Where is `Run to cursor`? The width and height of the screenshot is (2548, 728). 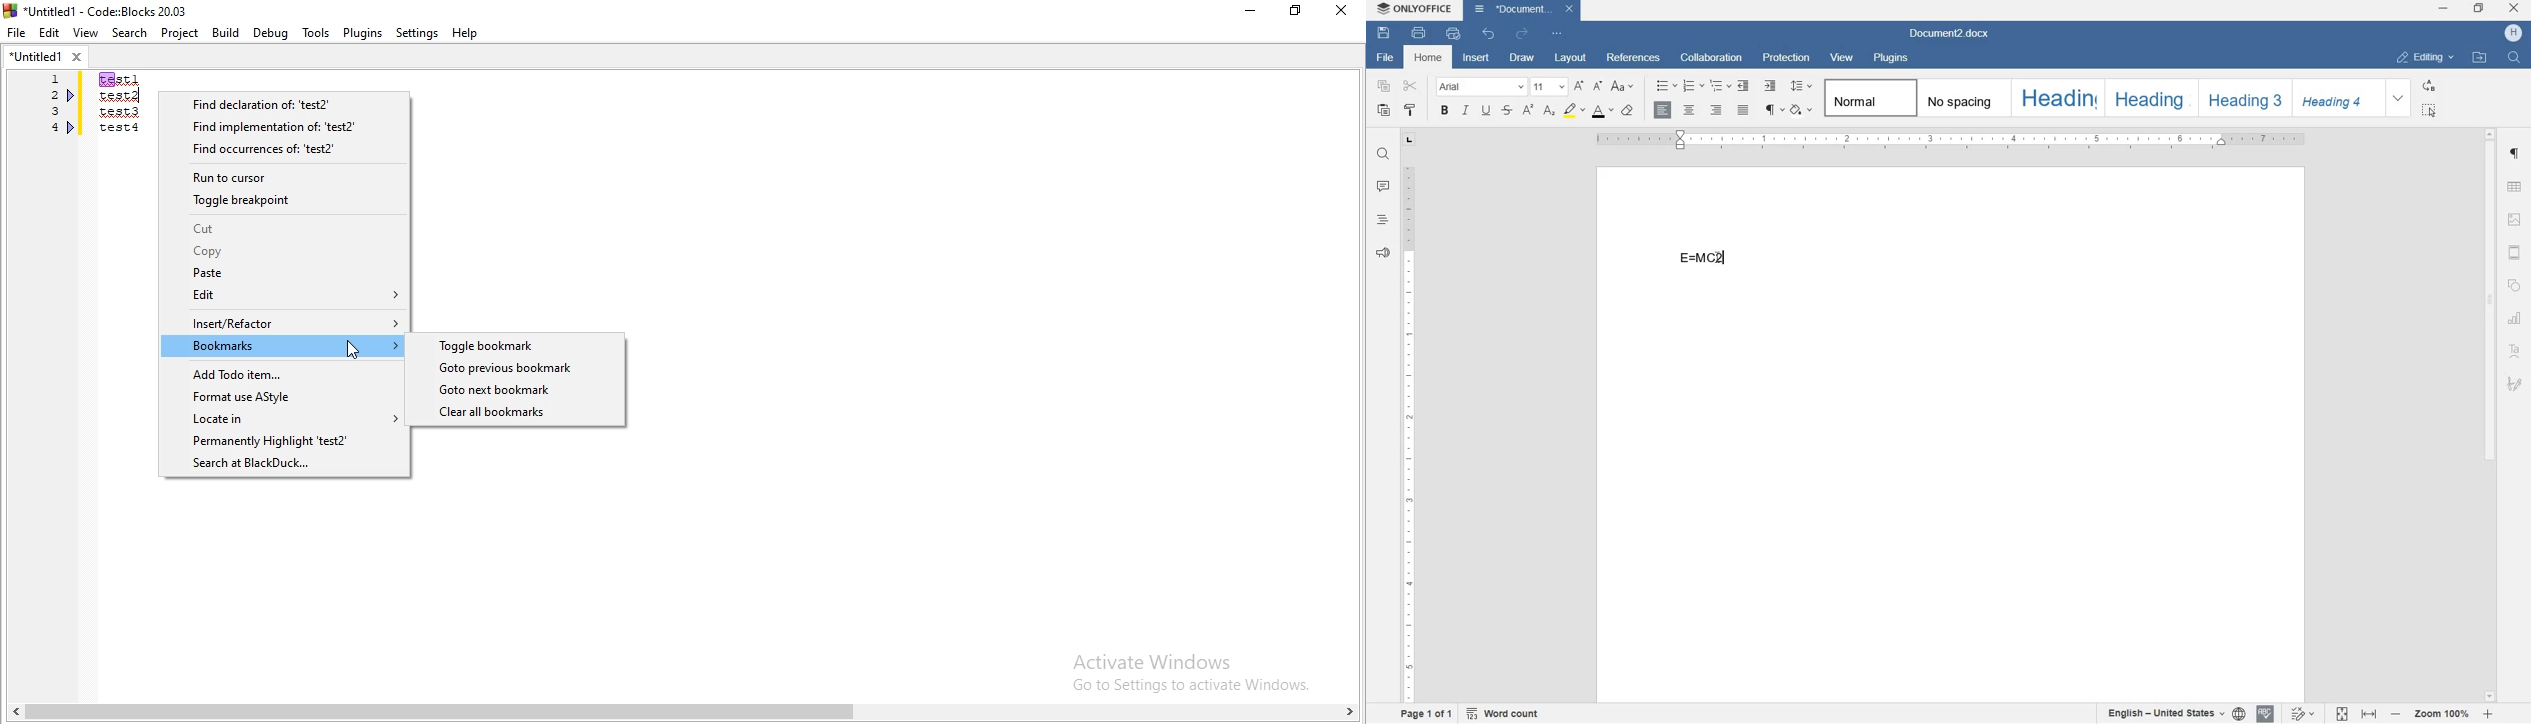 Run to cursor is located at coordinates (286, 175).